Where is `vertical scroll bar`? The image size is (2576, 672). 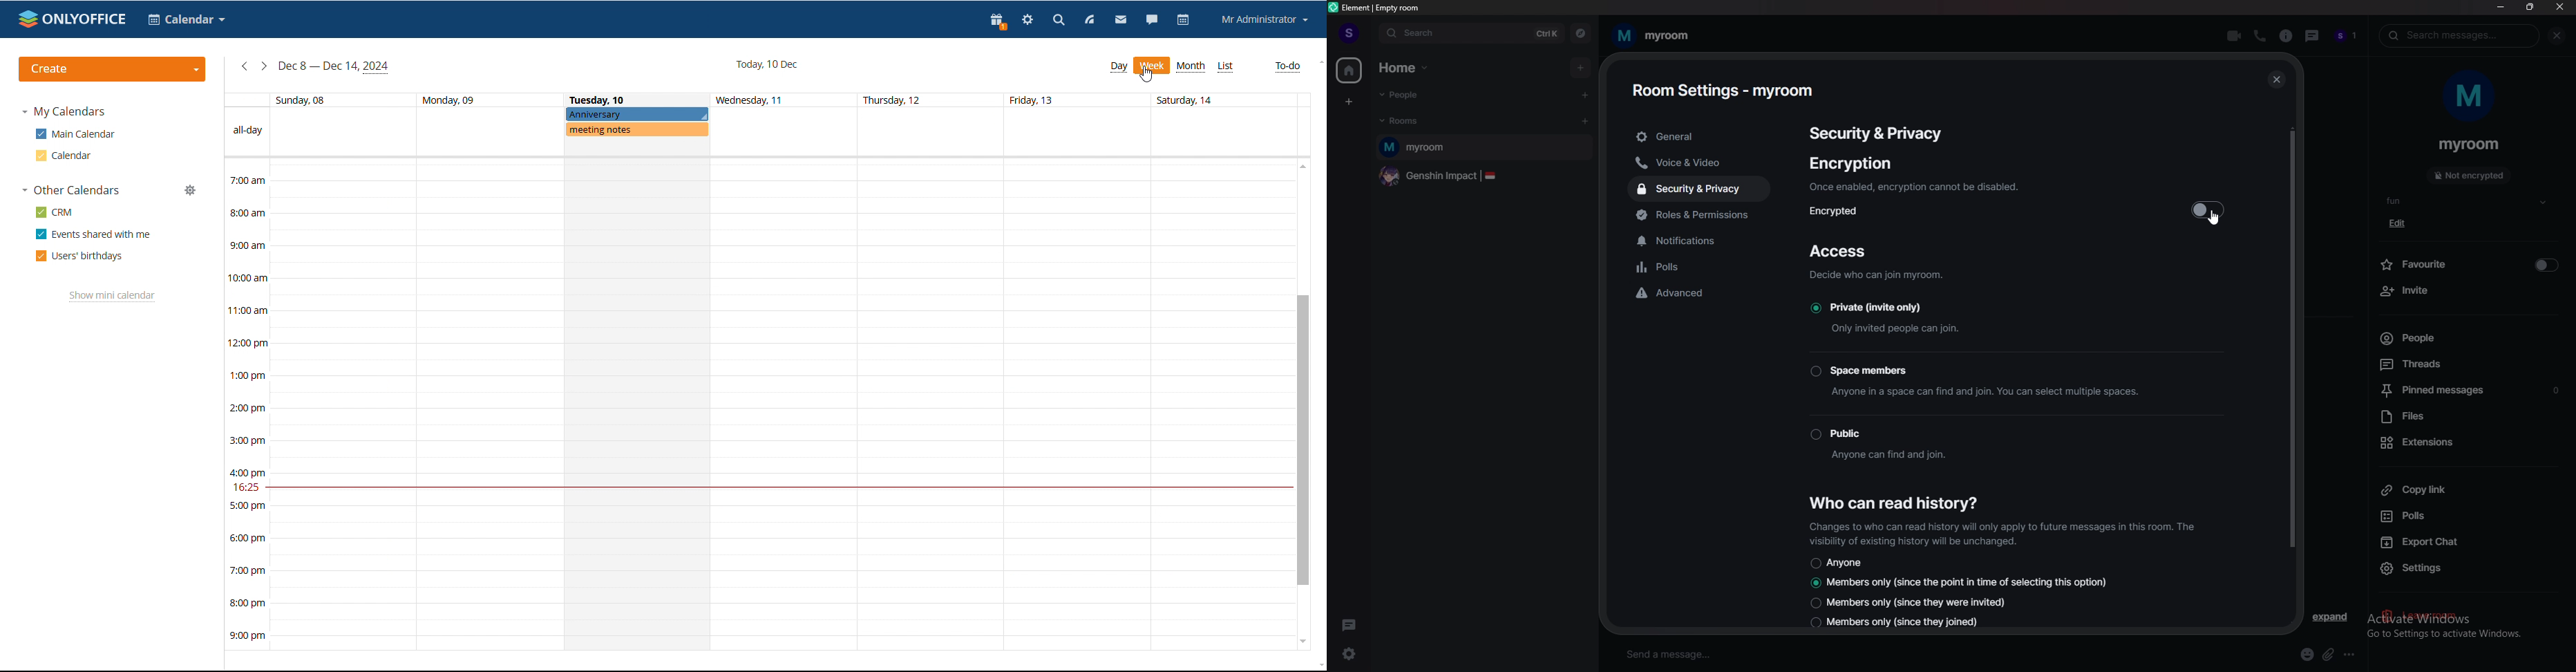
vertical scroll bar is located at coordinates (2291, 337).